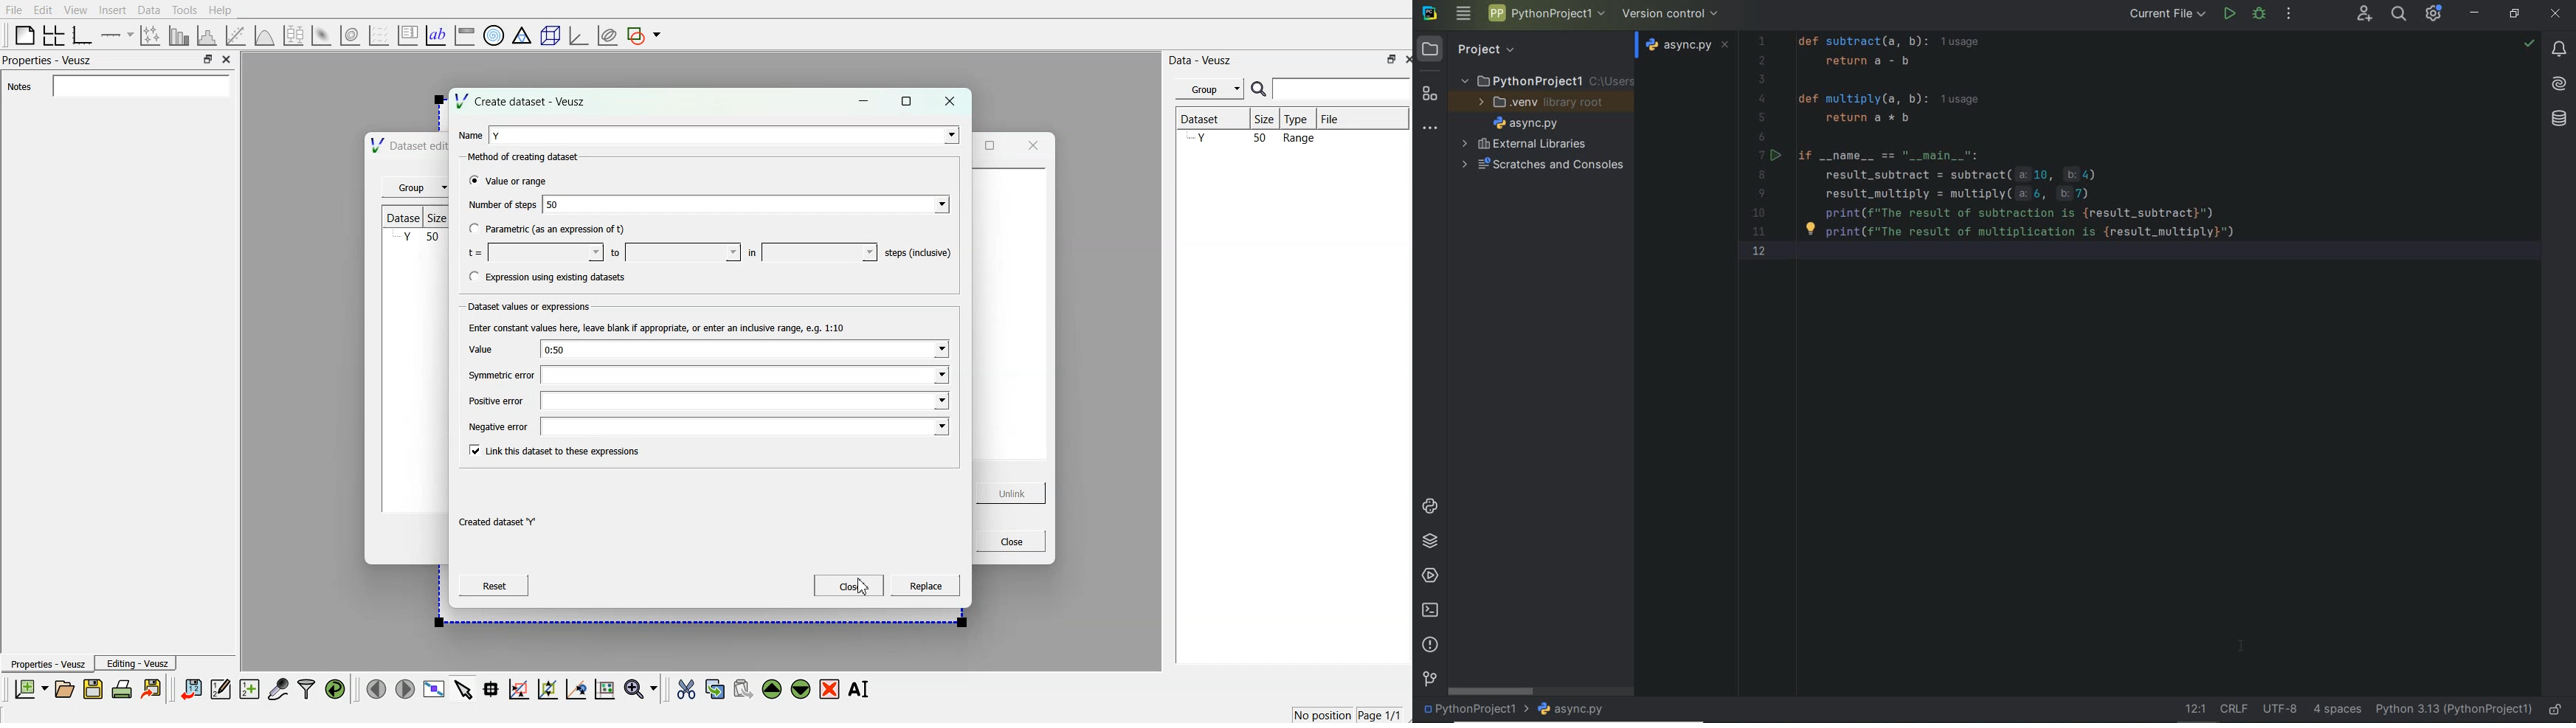 The width and height of the screenshot is (2576, 728). What do you see at coordinates (1379, 714) in the screenshot?
I see `Page 1/1 ` at bounding box center [1379, 714].